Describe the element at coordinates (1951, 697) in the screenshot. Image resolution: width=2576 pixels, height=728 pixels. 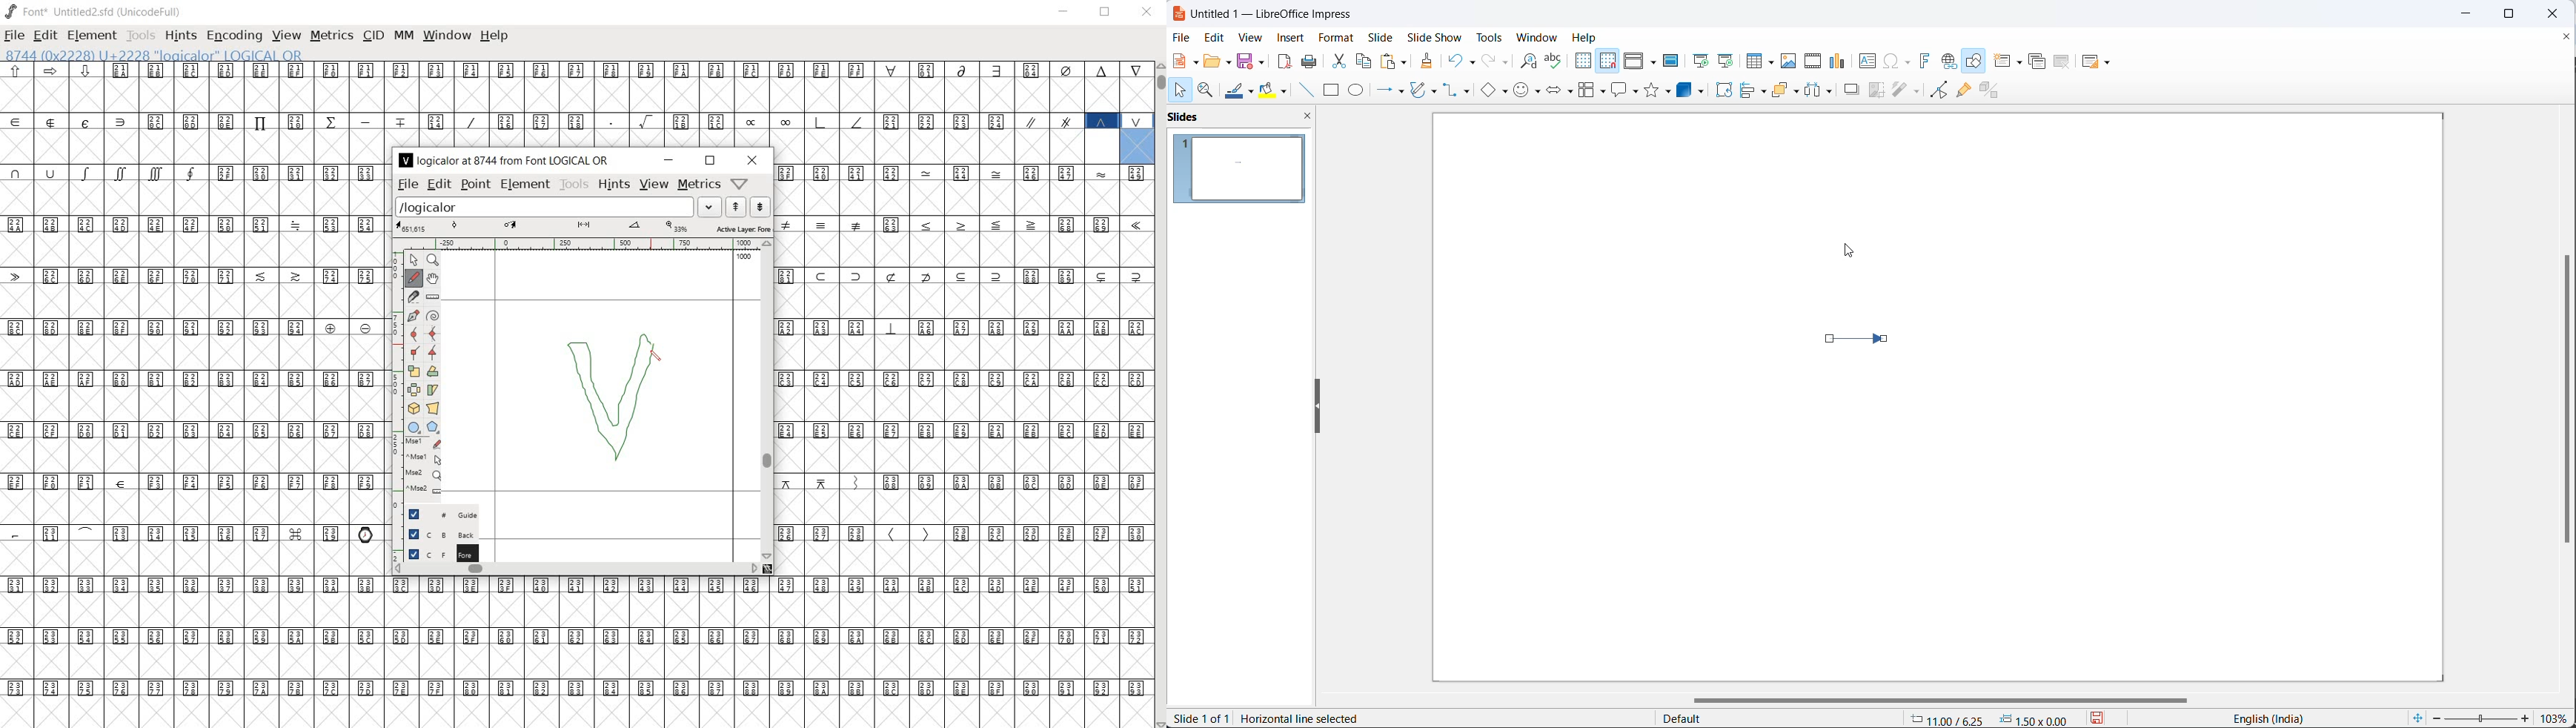
I see `scroll bar` at that location.